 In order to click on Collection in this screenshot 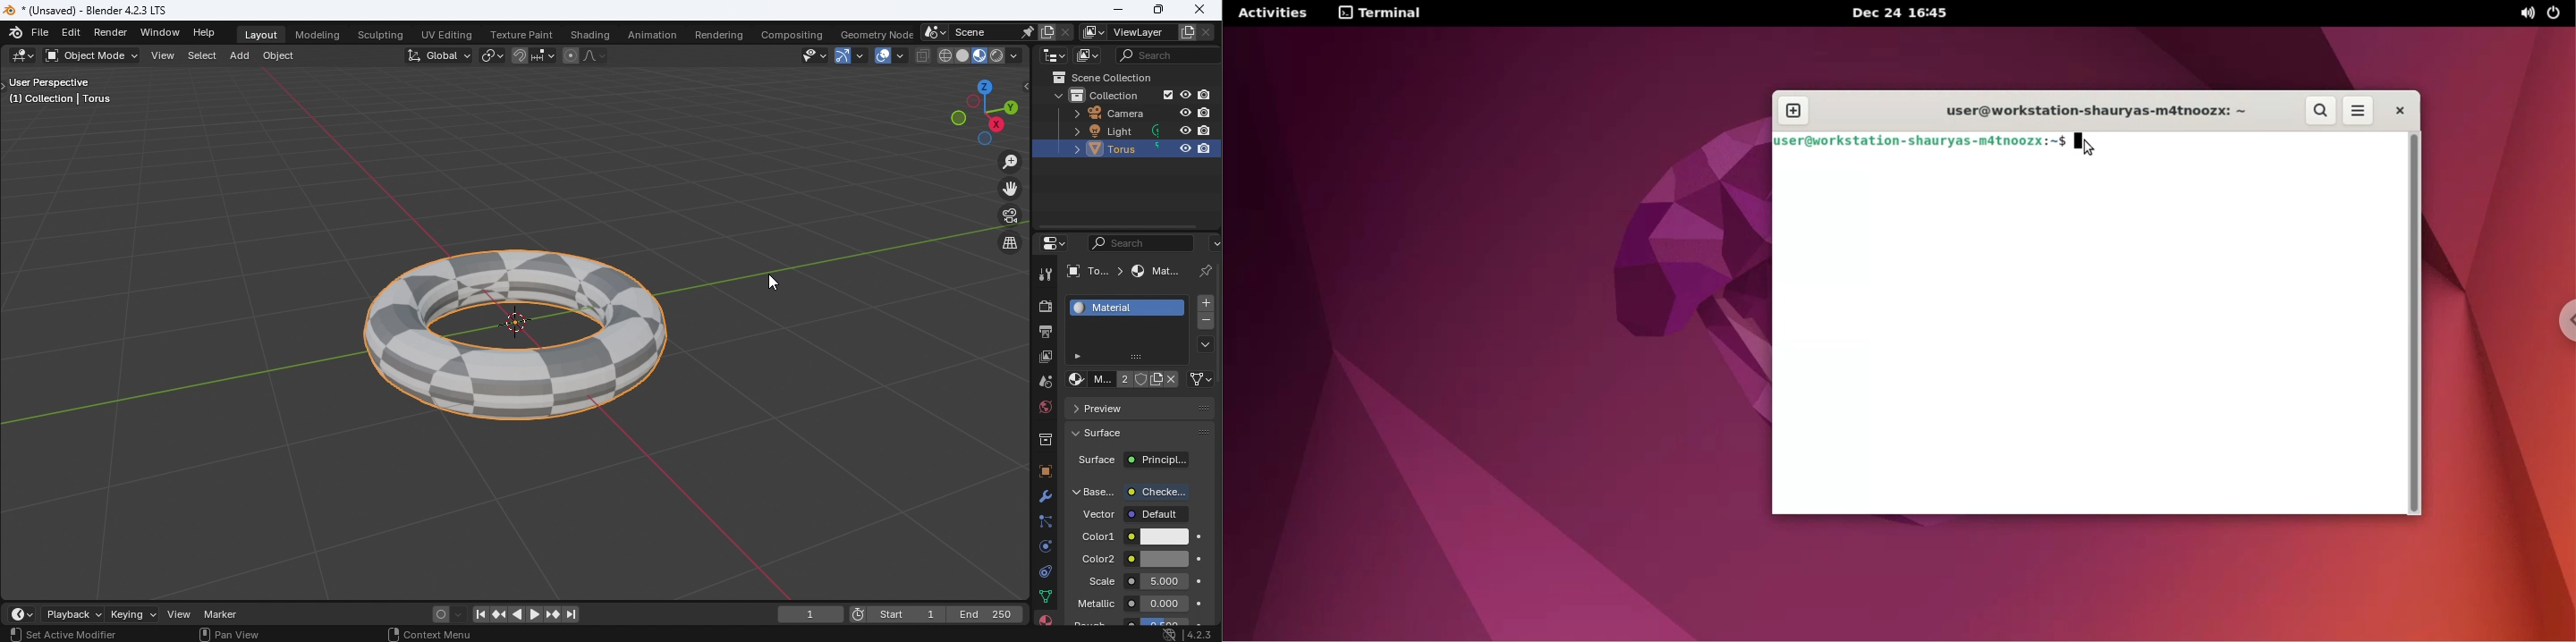, I will do `click(1045, 440)`.